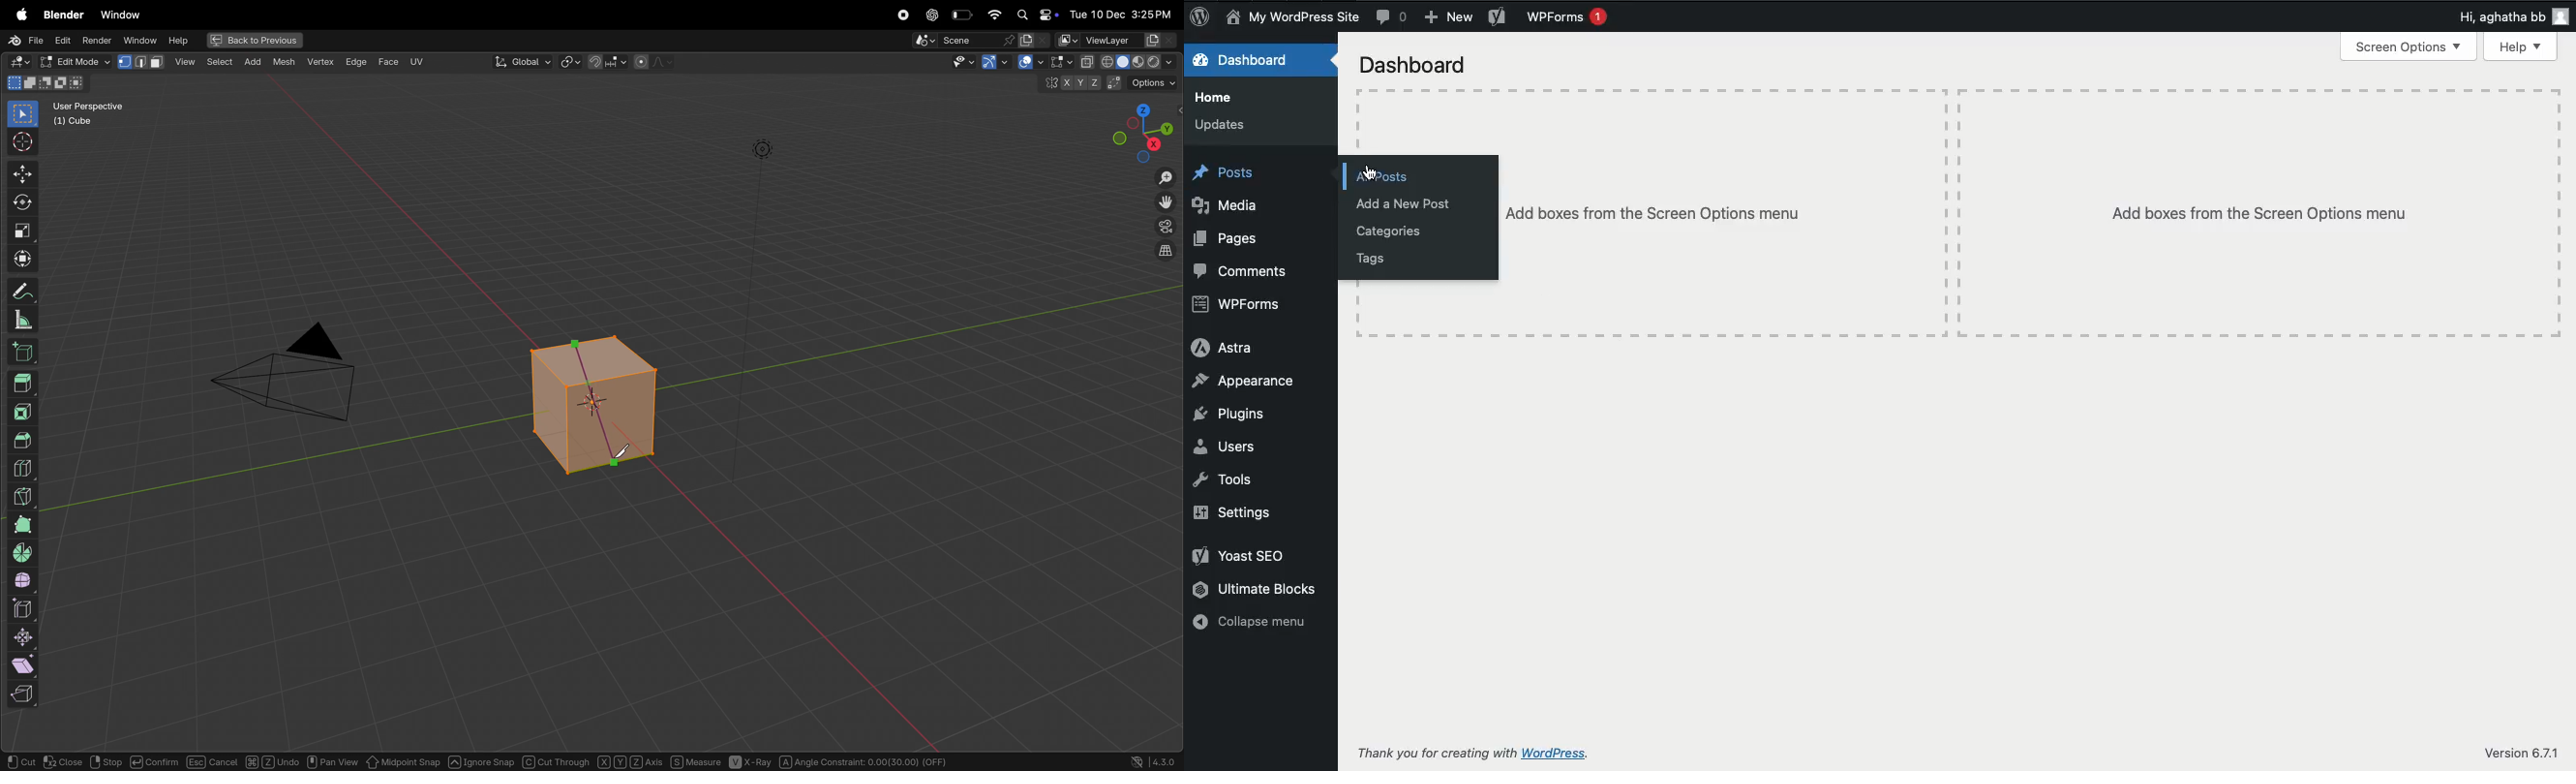 This screenshot has height=784, width=2576. I want to click on Cut Through, so click(557, 761).